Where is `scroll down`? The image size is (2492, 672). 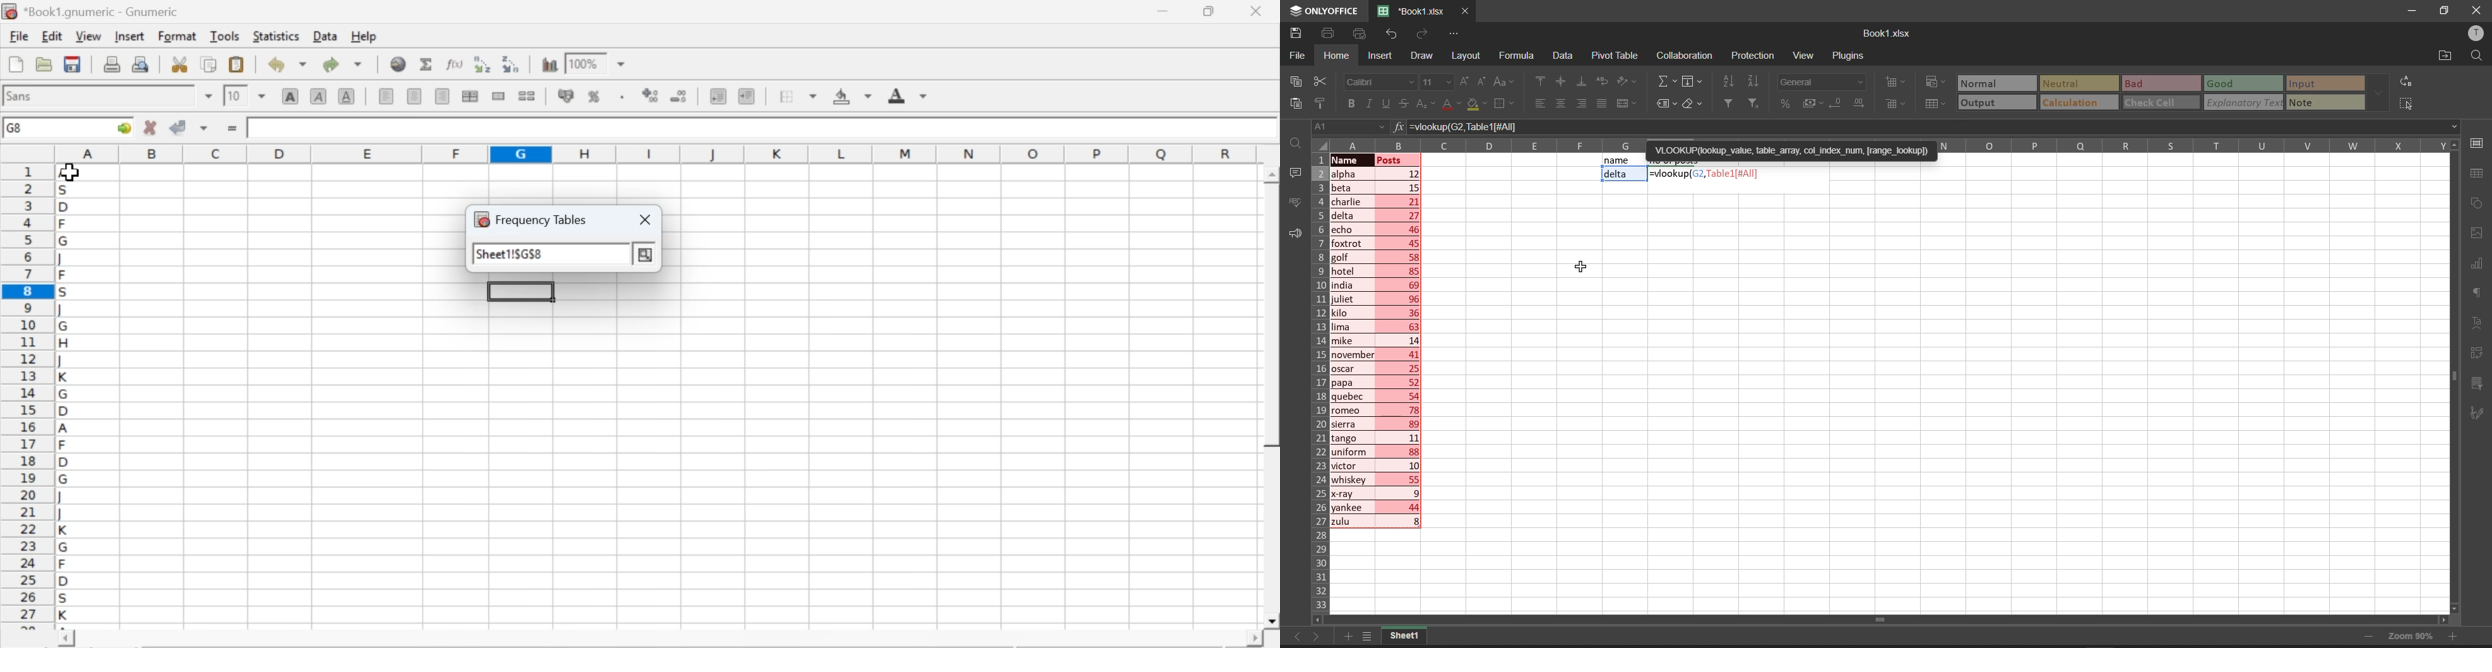 scroll down is located at coordinates (2457, 608).